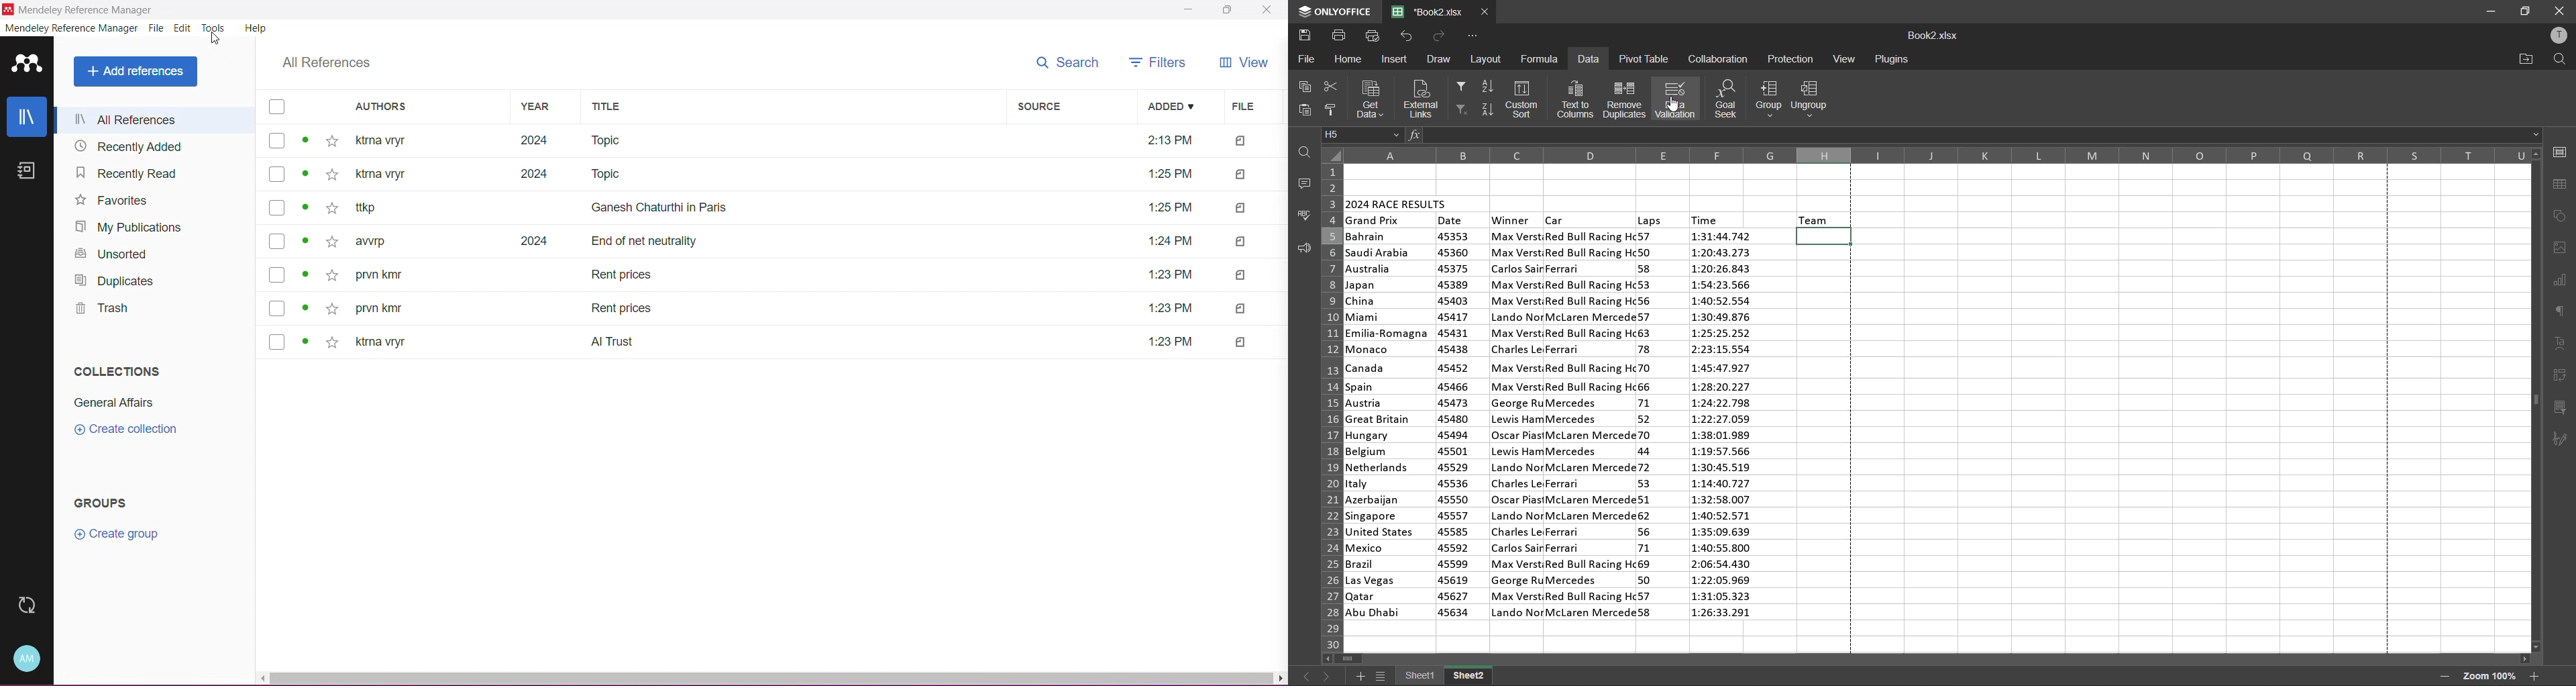 The height and width of the screenshot is (700, 2576). I want to click on cell settings, so click(2559, 152).